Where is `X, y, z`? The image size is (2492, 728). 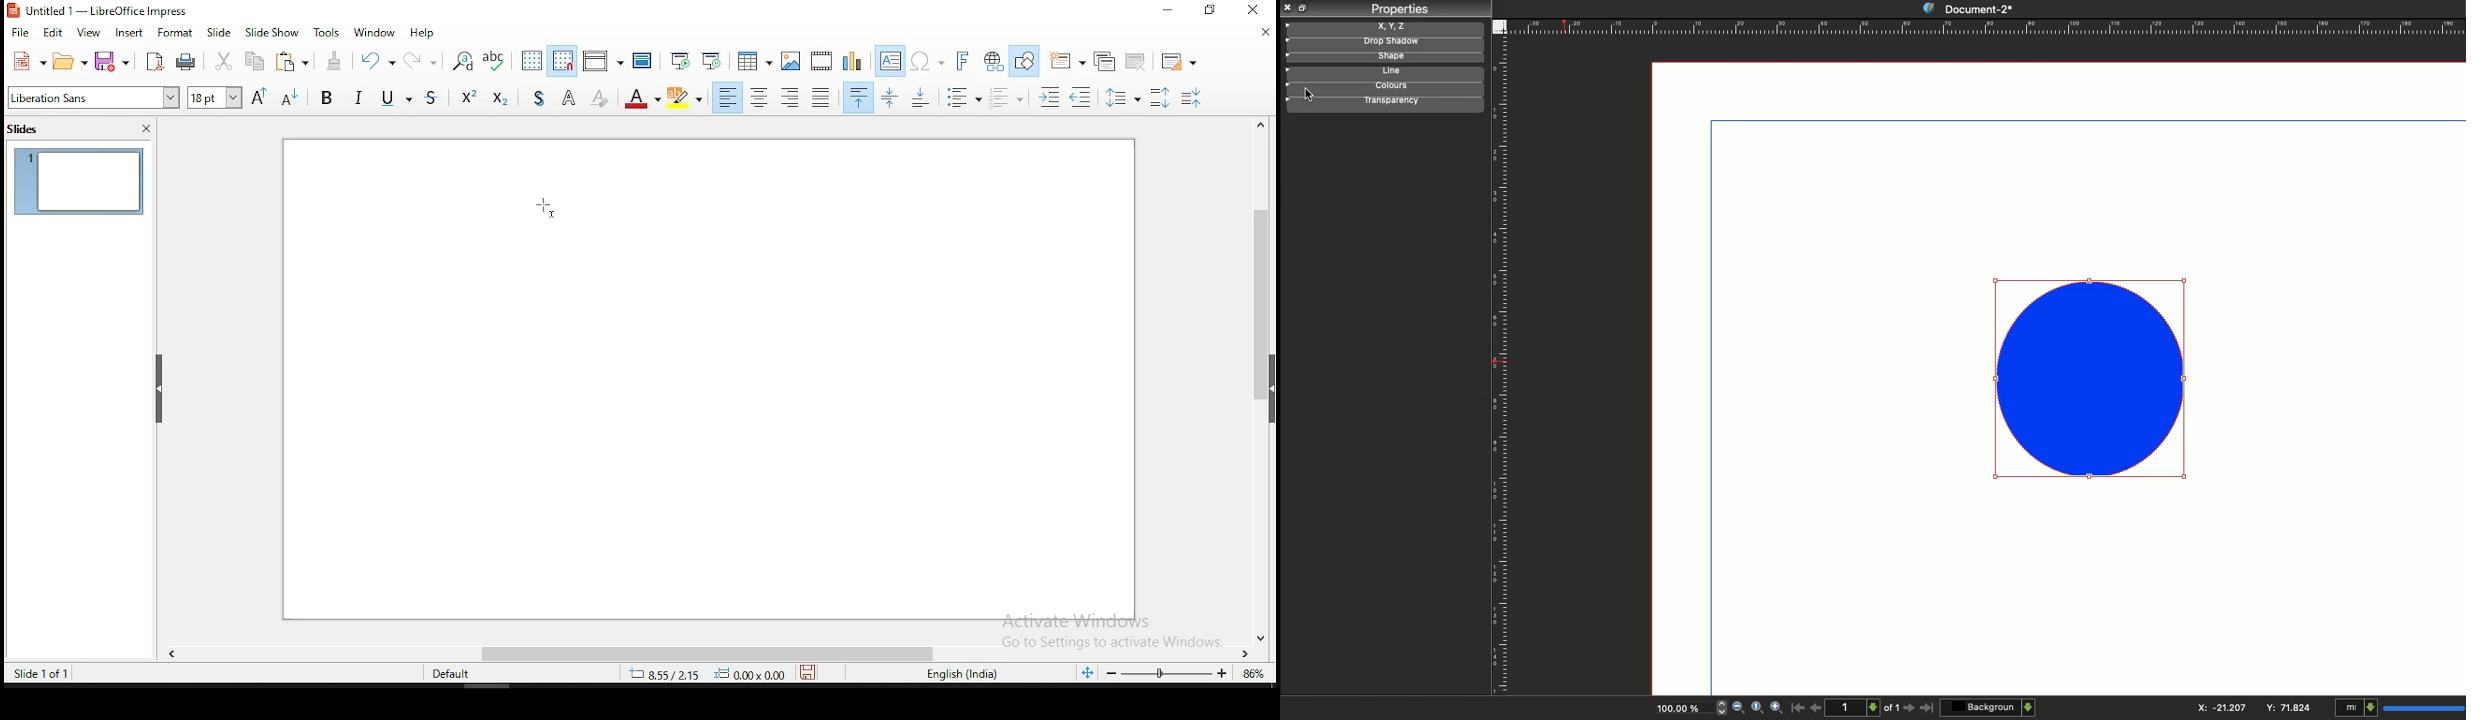 X, y, z is located at coordinates (1385, 26).